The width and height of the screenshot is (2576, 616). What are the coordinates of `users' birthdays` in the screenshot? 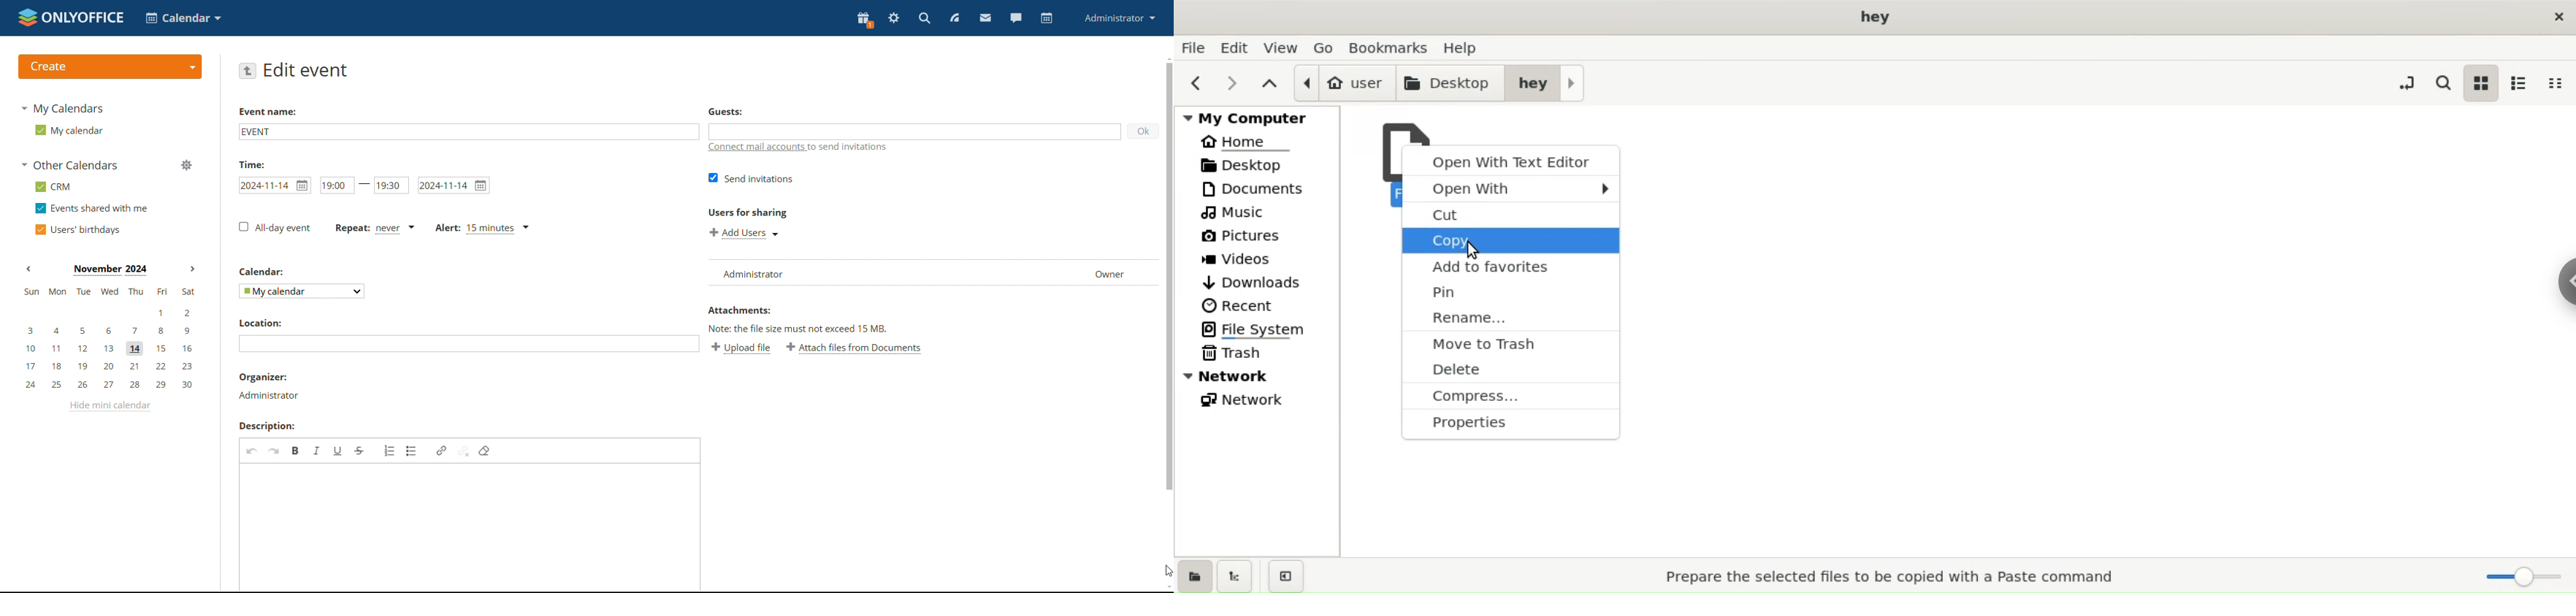 It's located at (76, 230).